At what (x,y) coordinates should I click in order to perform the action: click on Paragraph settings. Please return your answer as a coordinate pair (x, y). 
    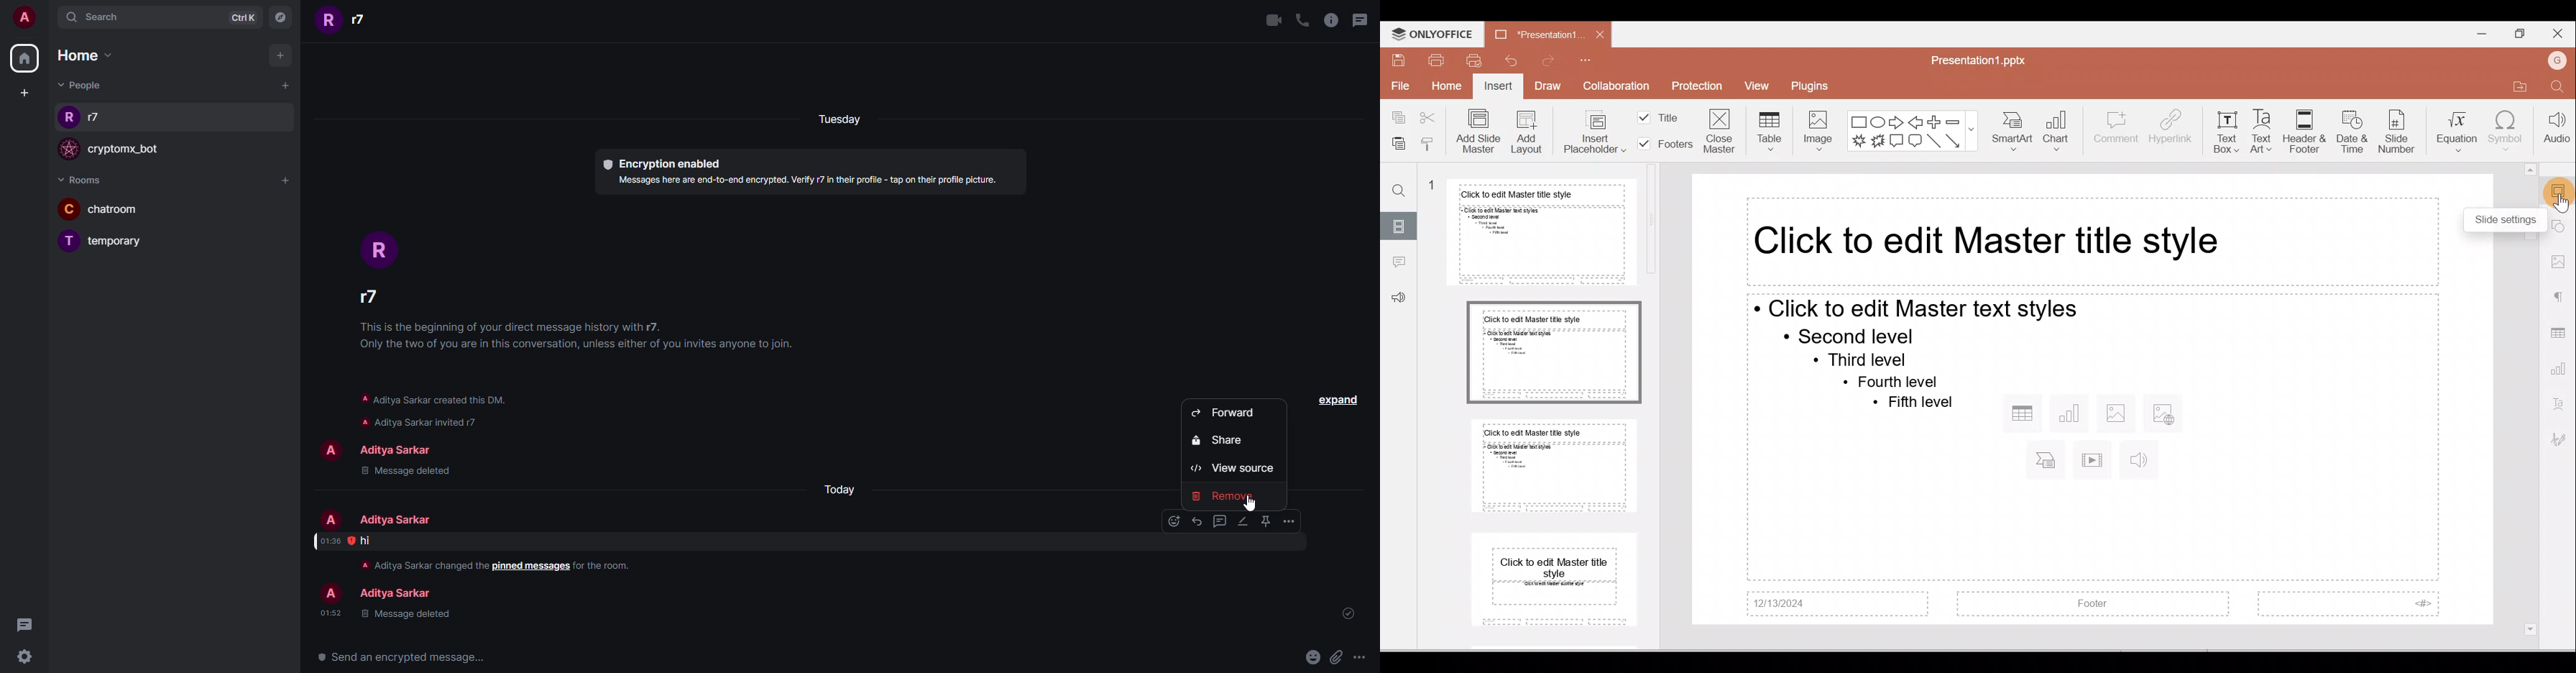
    Looking at the image, I should click on (2560, 295).